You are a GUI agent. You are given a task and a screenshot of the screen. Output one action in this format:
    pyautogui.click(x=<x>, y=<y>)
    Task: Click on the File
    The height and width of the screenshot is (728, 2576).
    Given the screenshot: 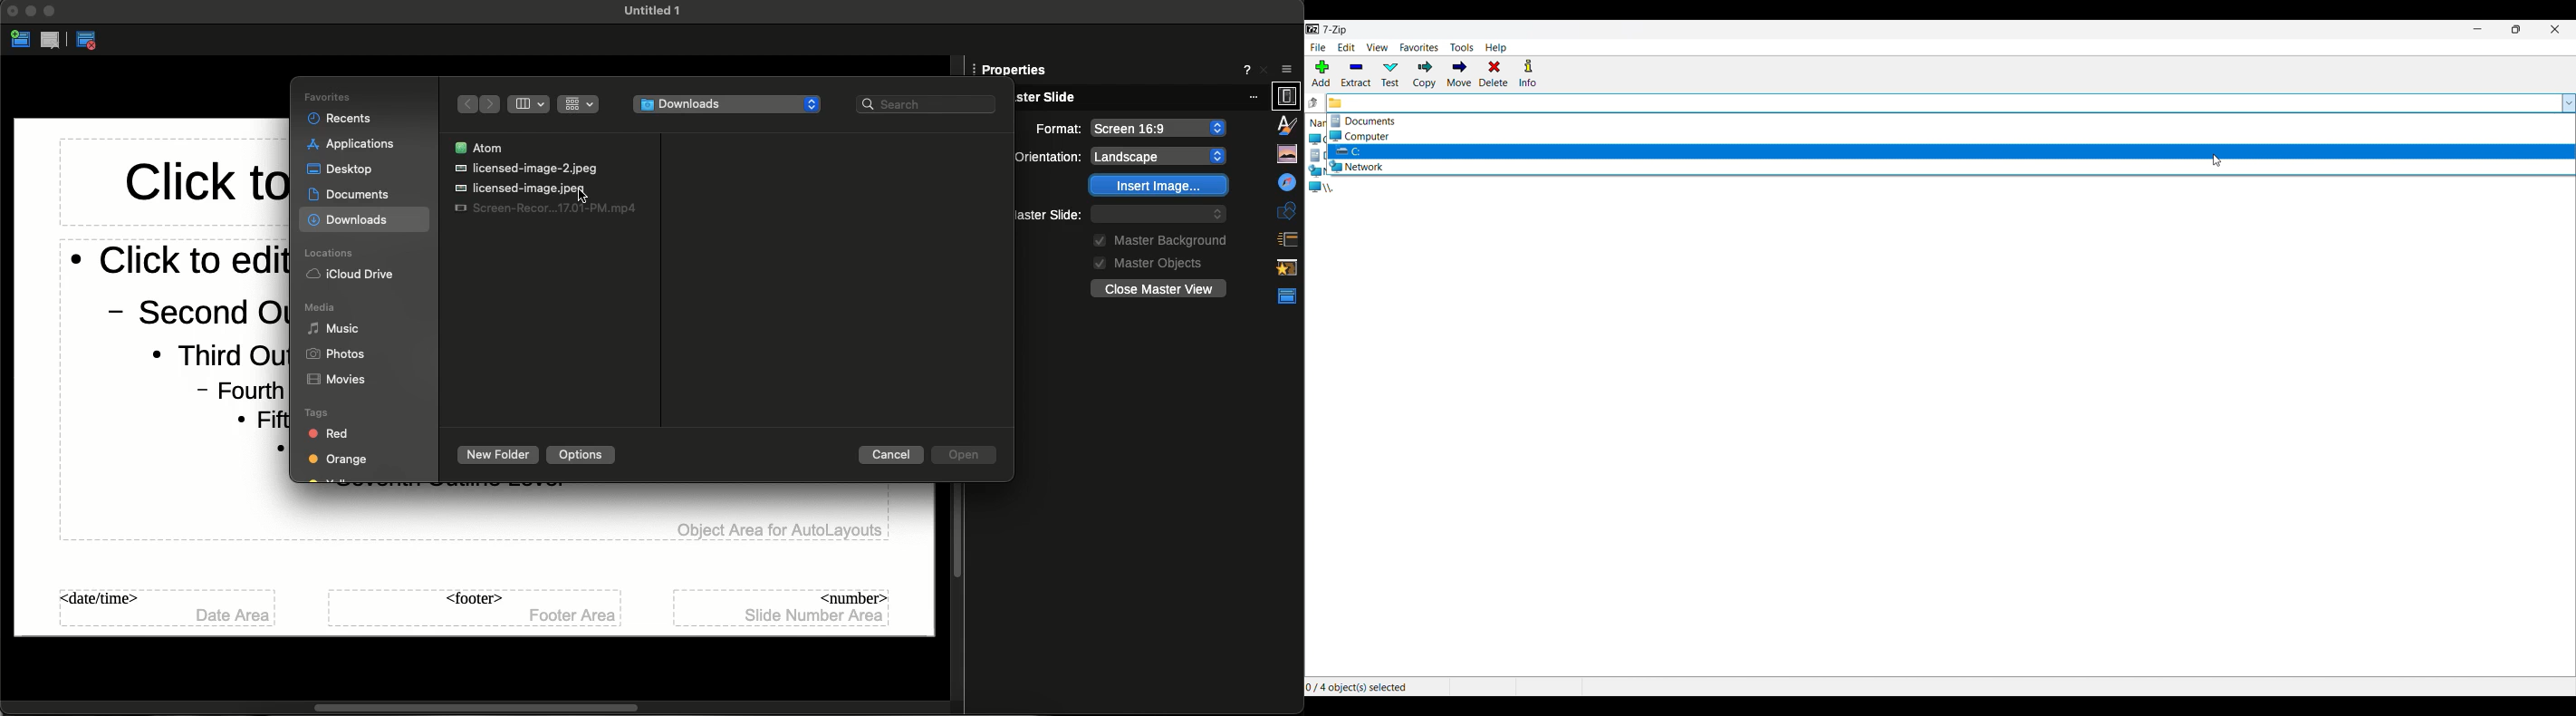 What is the action you would take?
    pyautogui.click(x=520, y=188)
    